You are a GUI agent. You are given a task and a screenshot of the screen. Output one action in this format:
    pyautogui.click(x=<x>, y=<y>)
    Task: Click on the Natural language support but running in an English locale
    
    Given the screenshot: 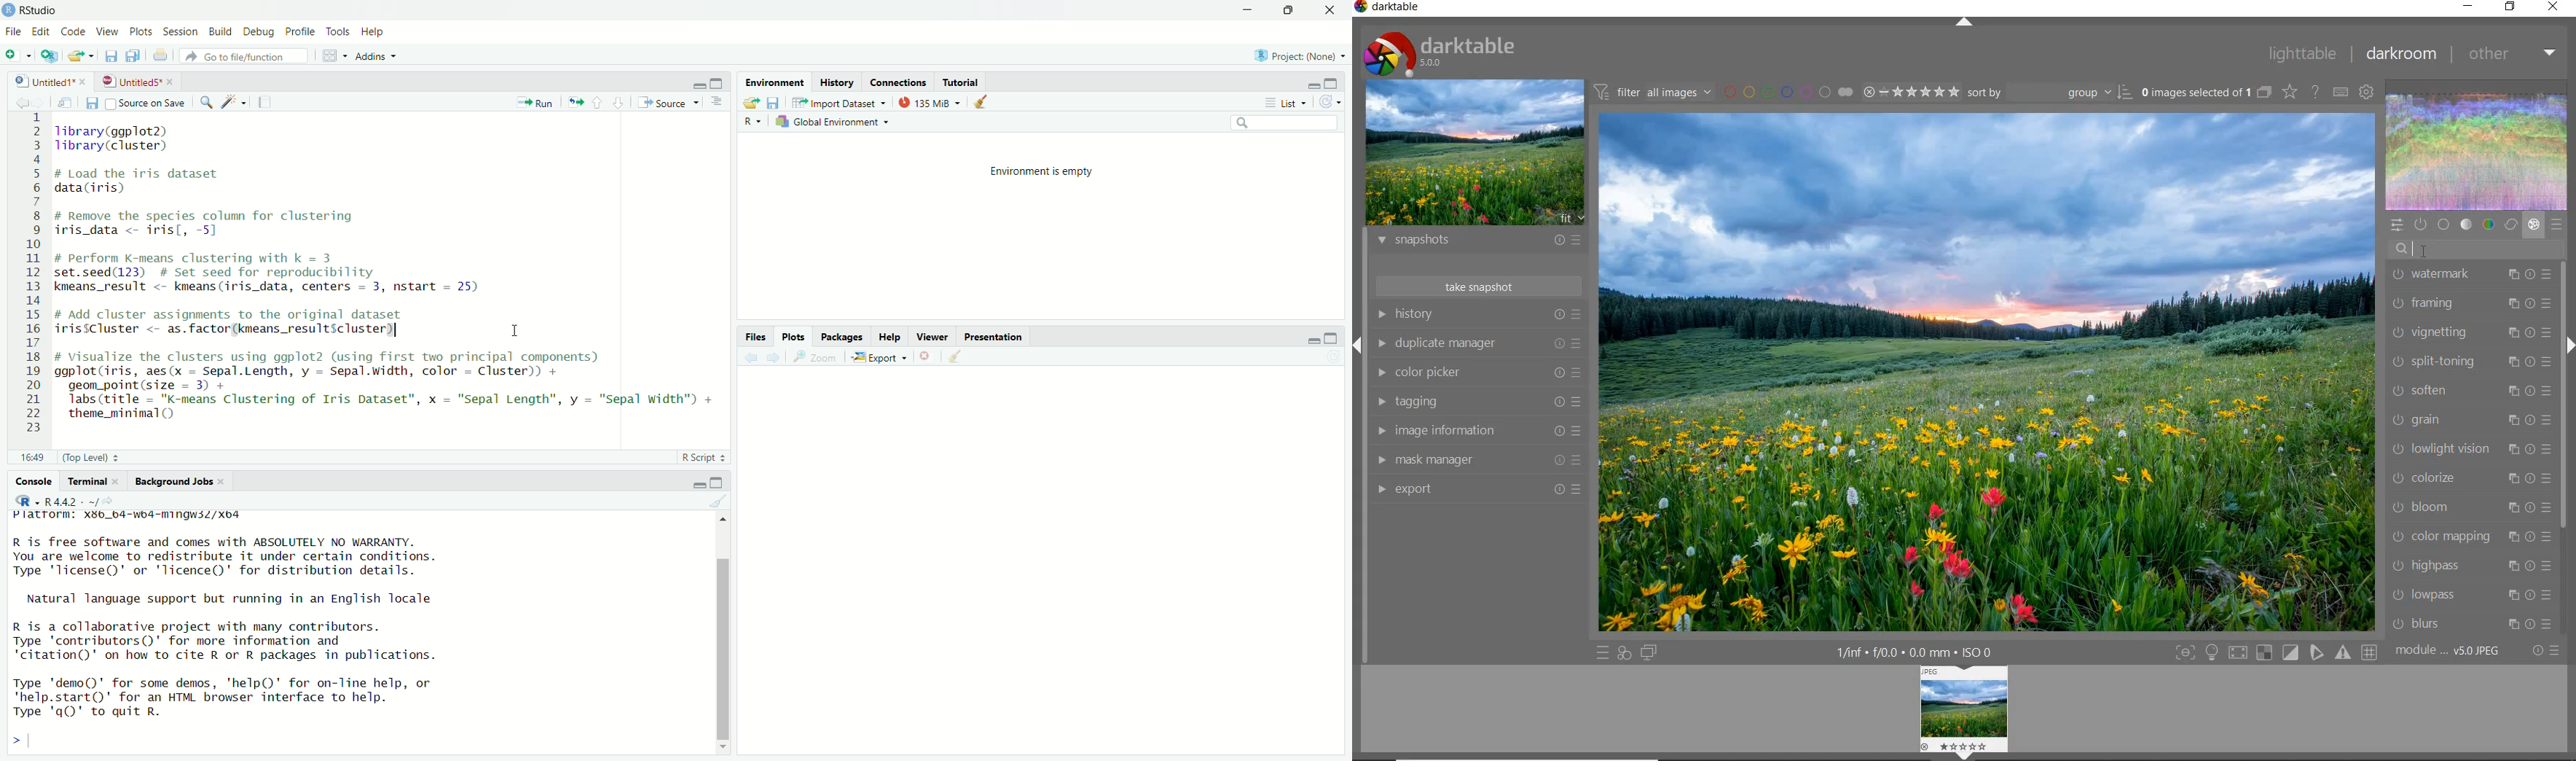 What is the action you would take?
    pyautogui.click(x=247, y=600)
    